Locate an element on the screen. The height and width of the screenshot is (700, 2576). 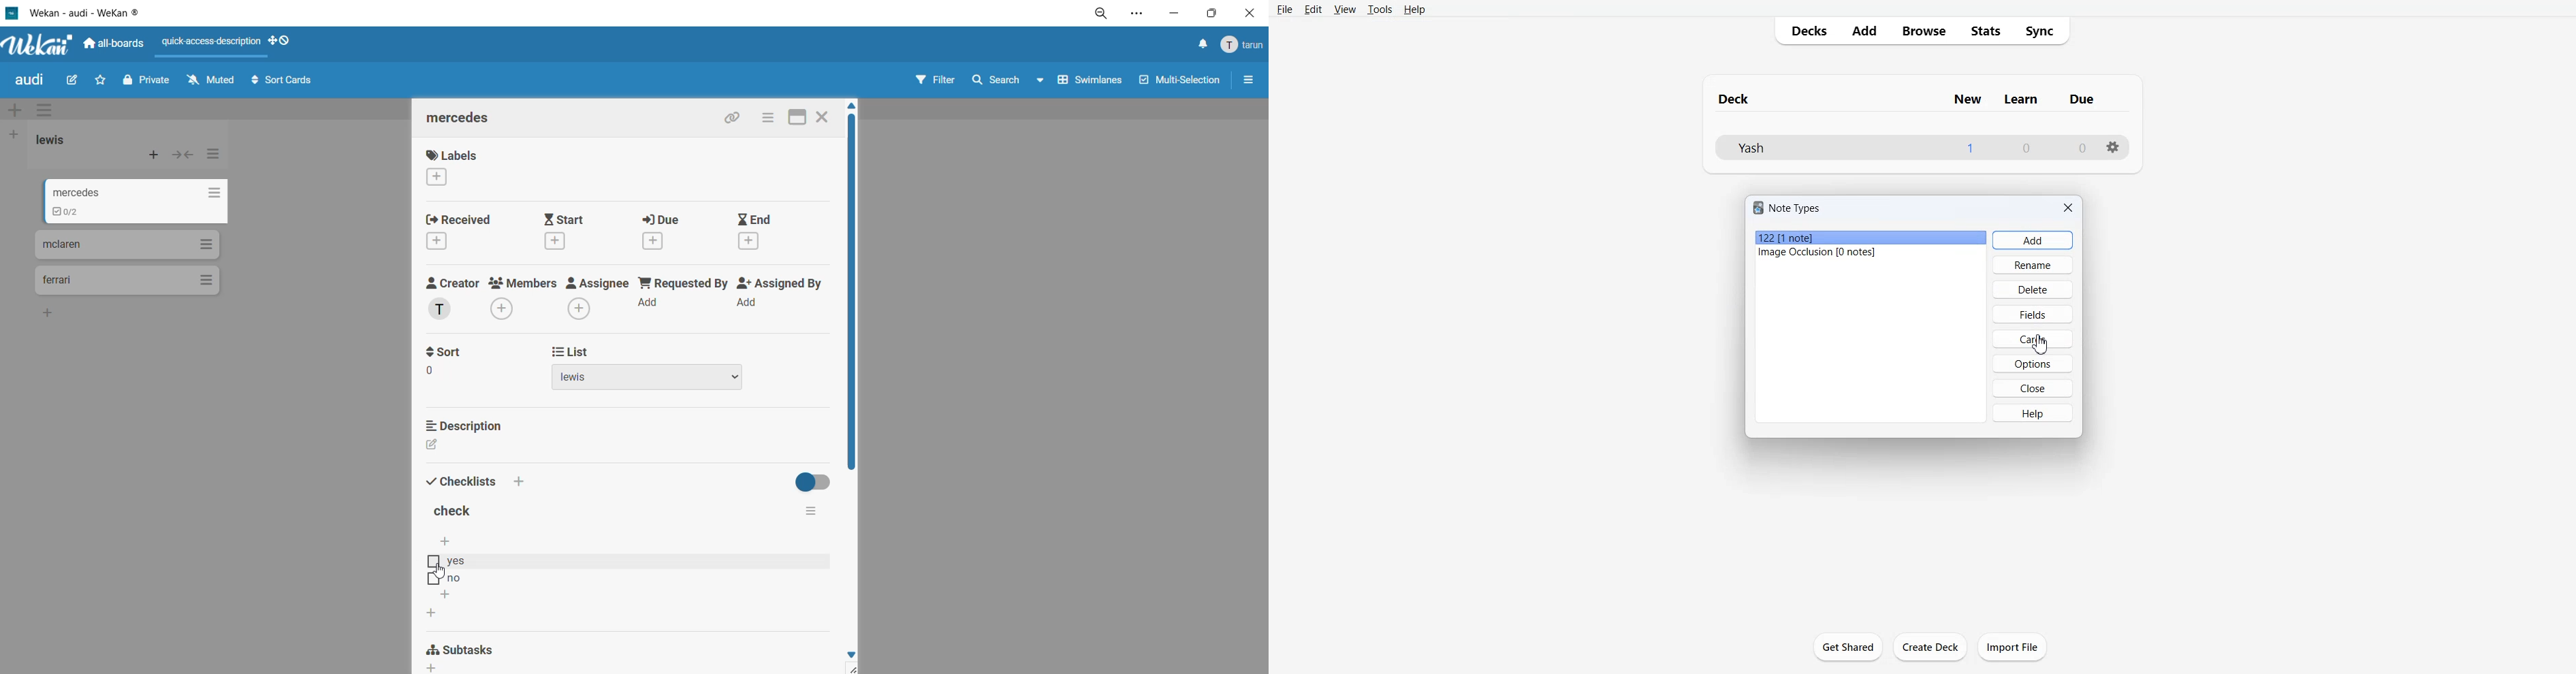
Cards is located at coordinates (2033, 338).